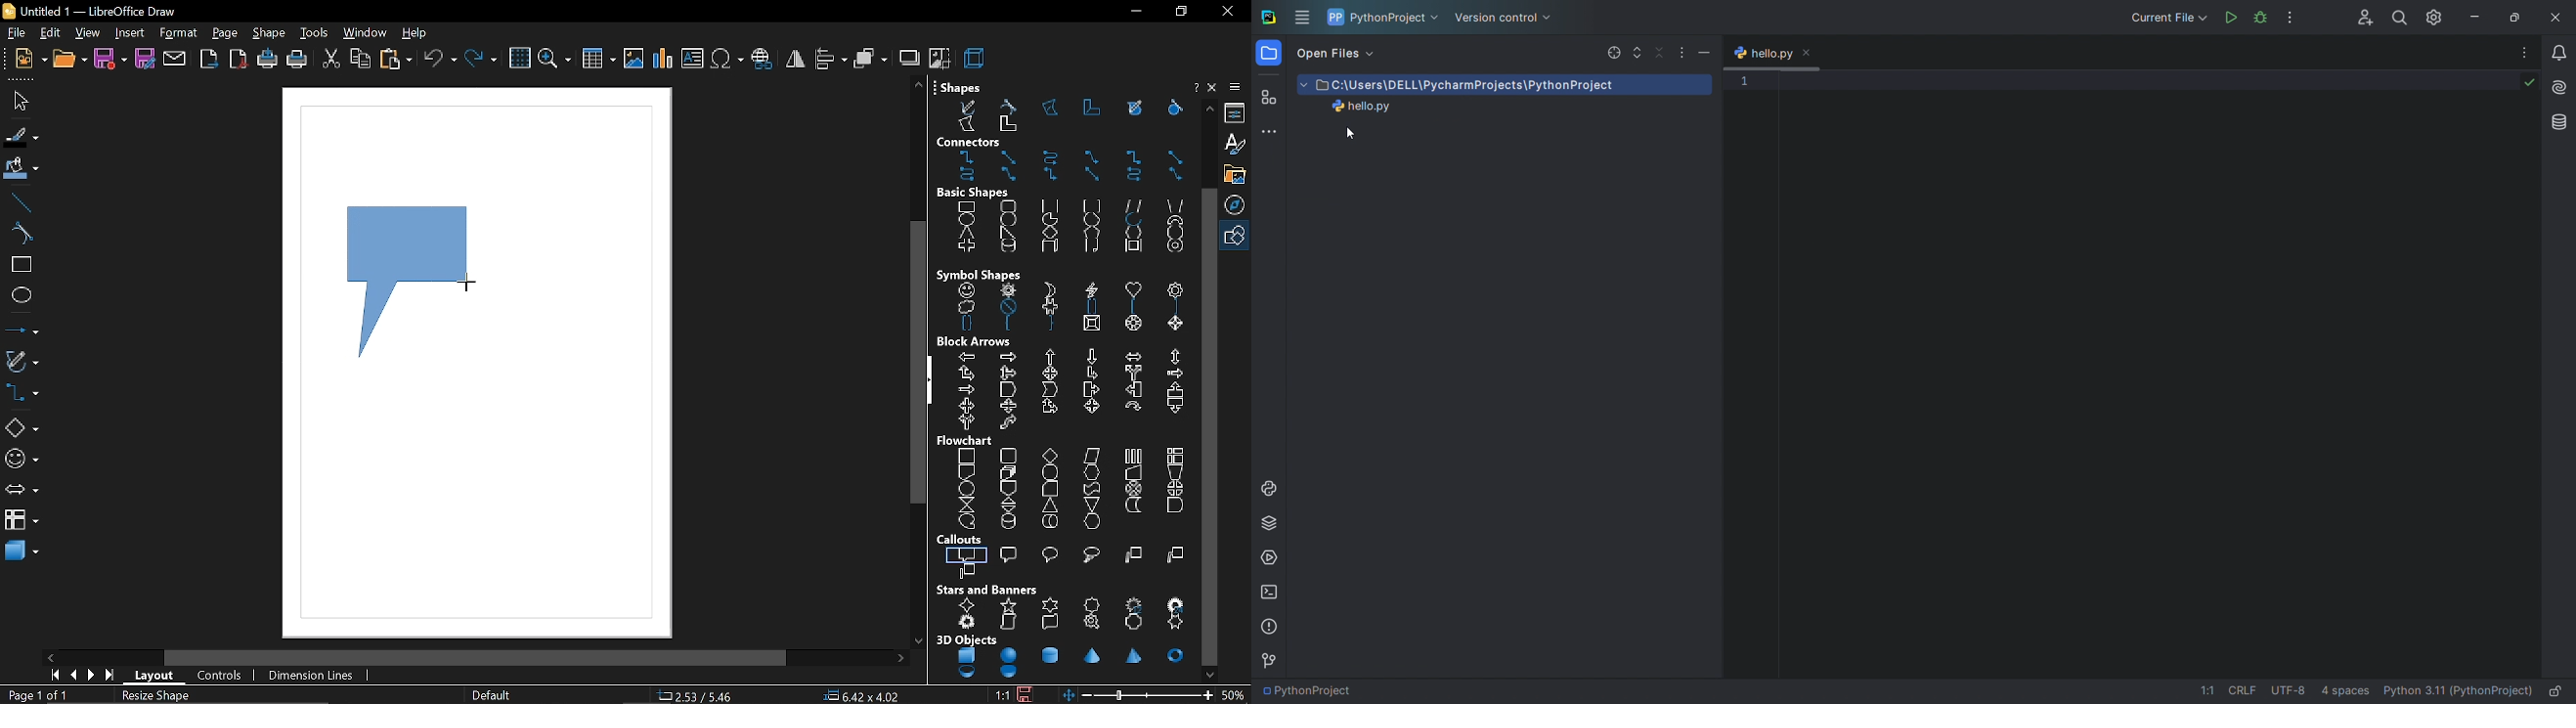 This screenshot has width=2576, height=728. Describe the element at coordinates (1054, 157) in the screenshot. I see `curved connector ends with arrow` at that location.